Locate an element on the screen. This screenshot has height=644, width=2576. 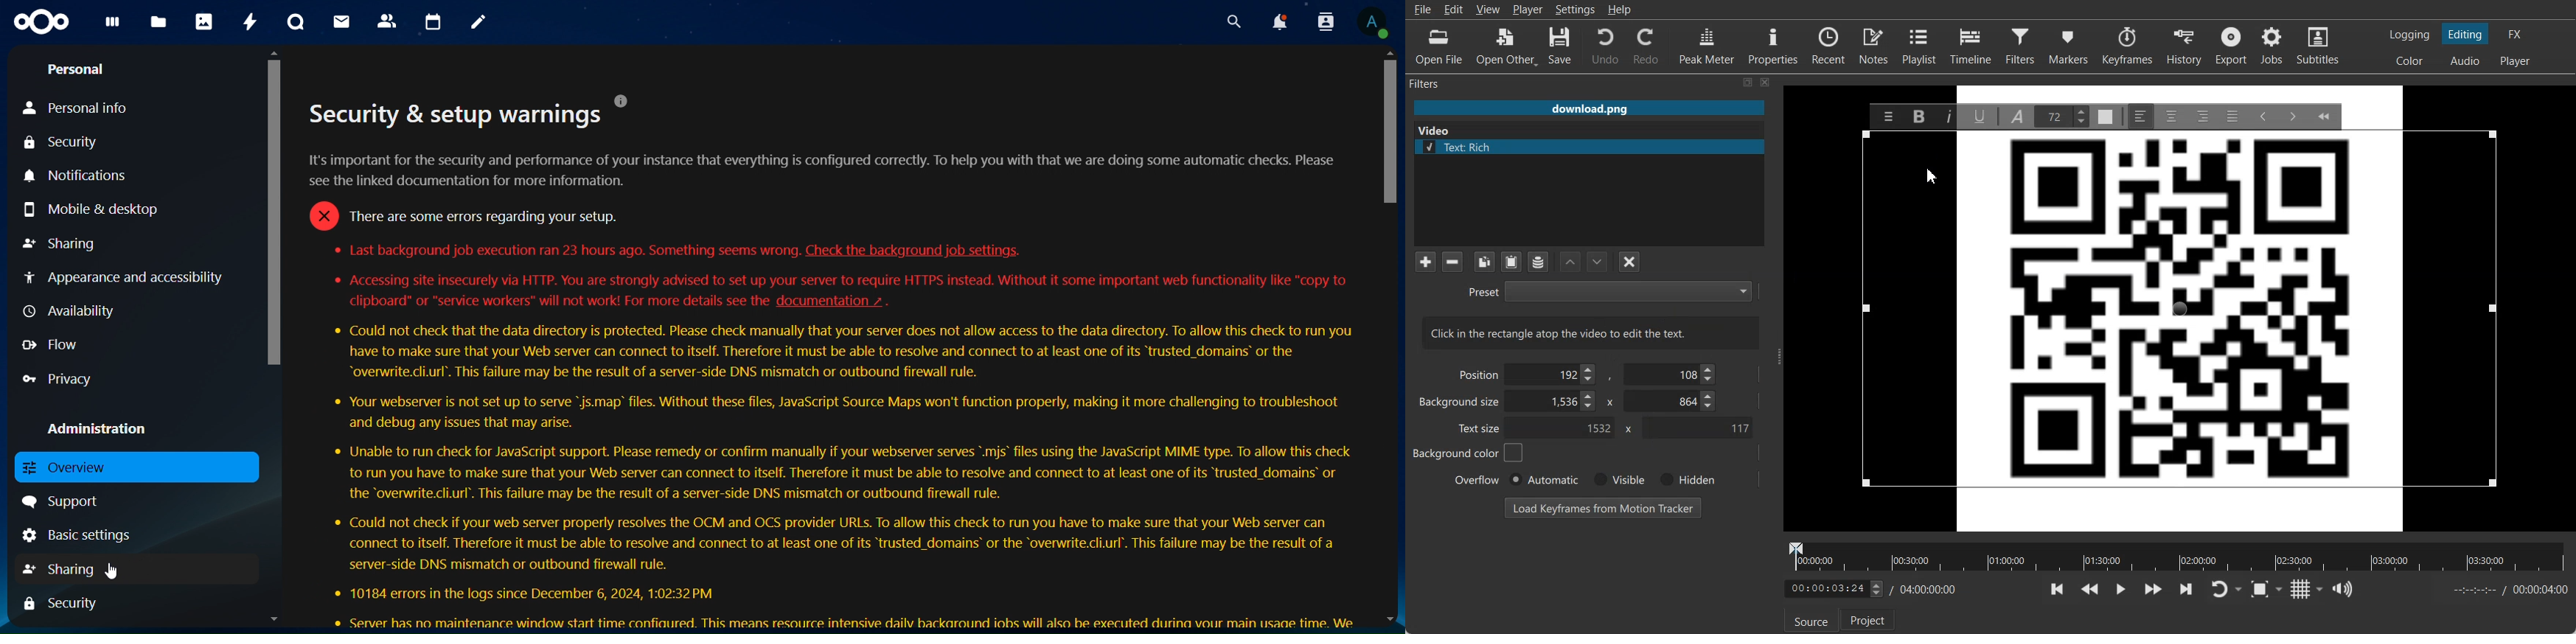
Toggle Zoom is located at coordinates (2261, 590).